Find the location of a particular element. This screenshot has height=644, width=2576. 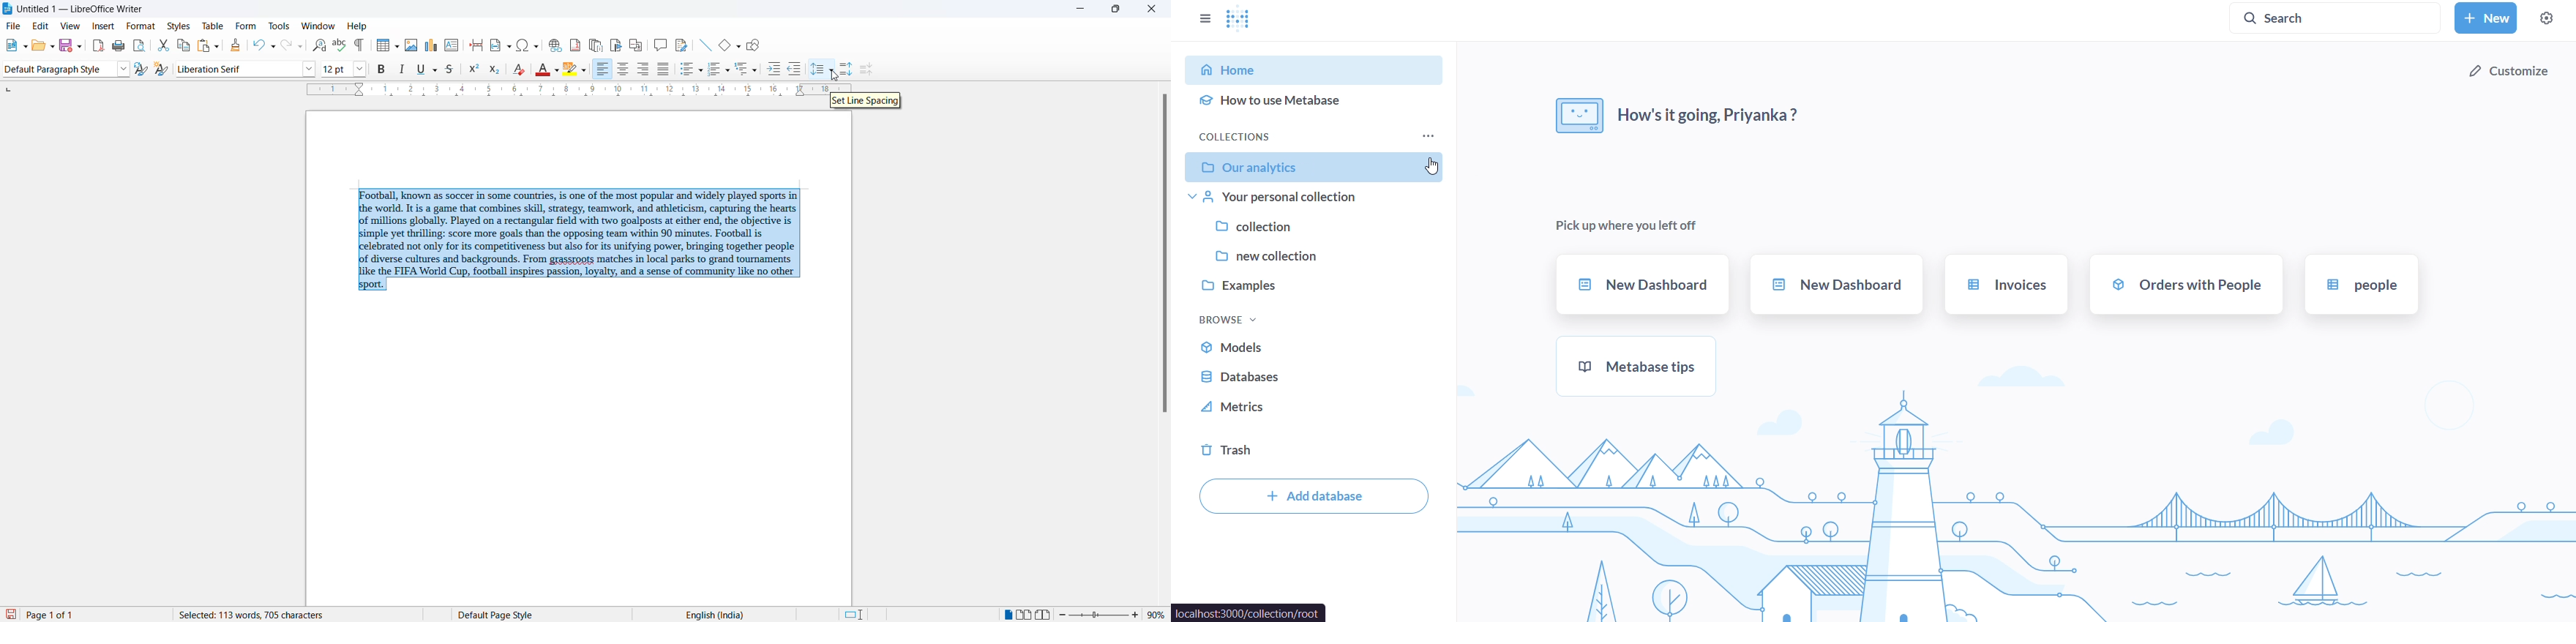

book view is located at coordinates (1045, 615).